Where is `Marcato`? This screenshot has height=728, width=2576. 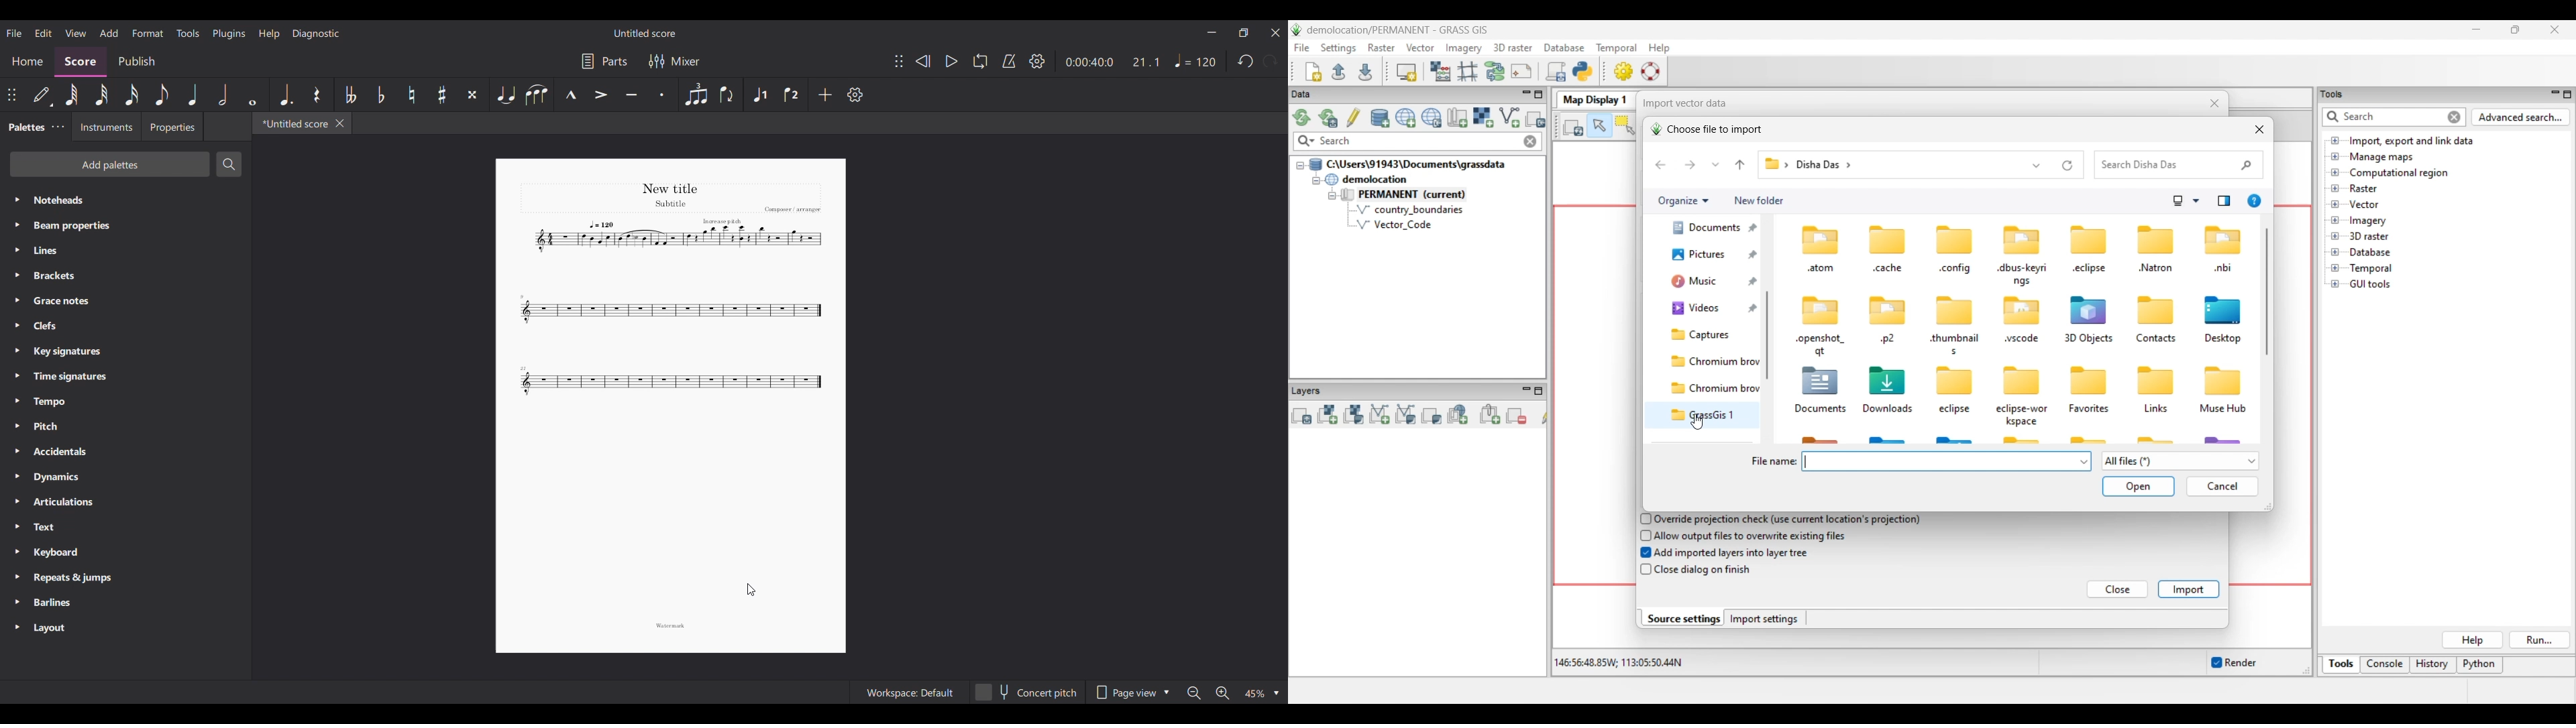 Marcato is located at coordinates (571, 95).